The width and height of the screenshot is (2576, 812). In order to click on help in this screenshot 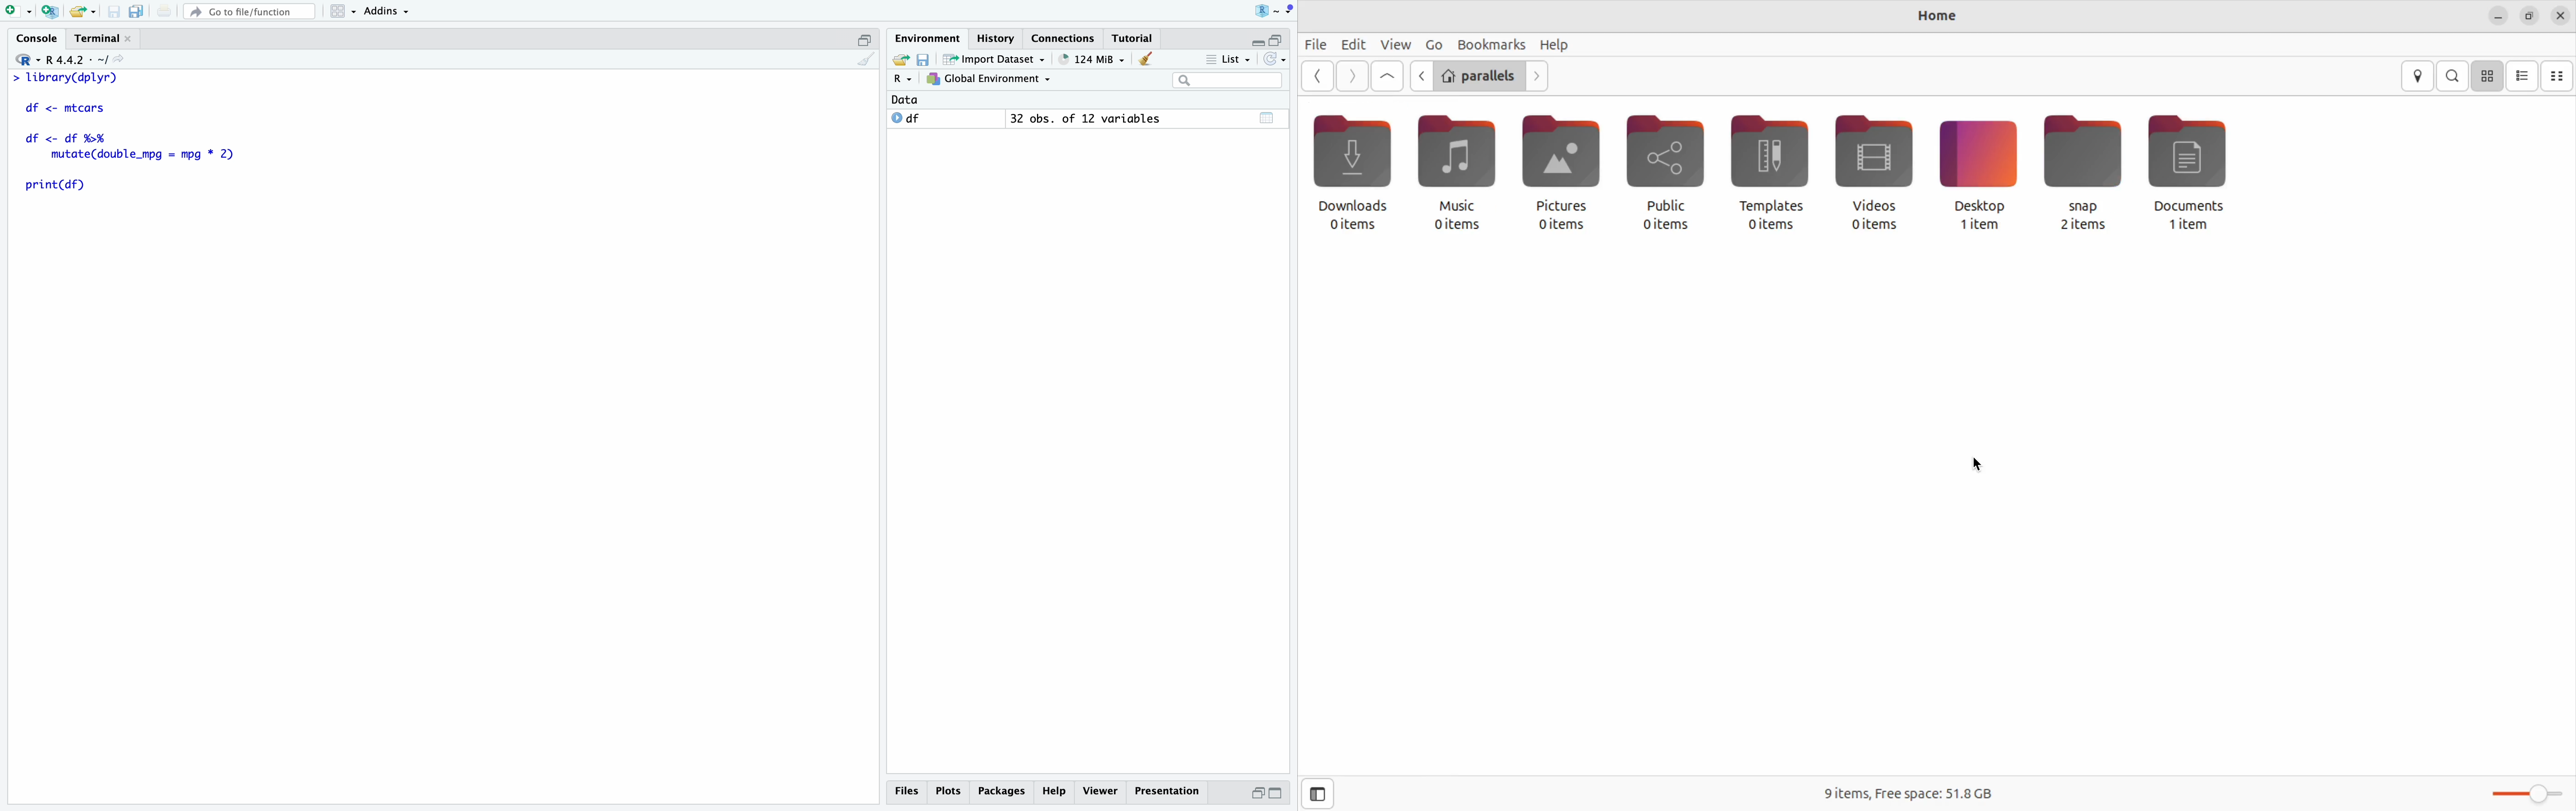, I will do `click(1557, 44)`.